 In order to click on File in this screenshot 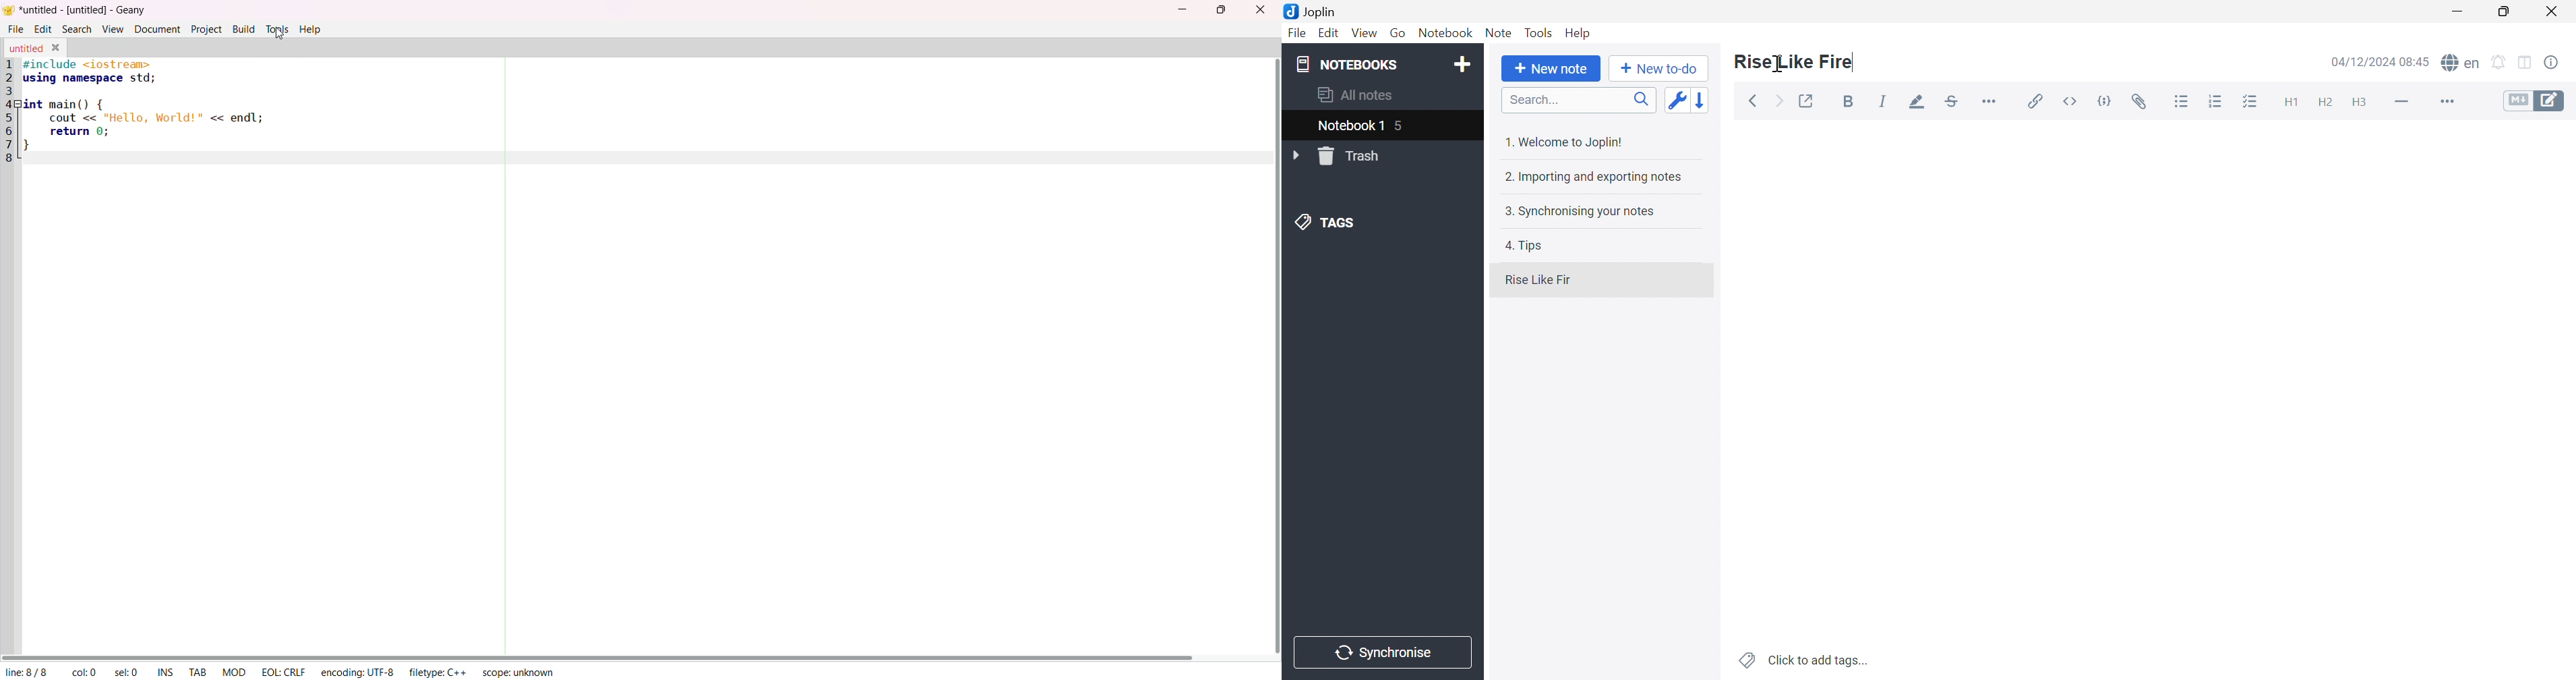, I will do `click(1297, 32)`.